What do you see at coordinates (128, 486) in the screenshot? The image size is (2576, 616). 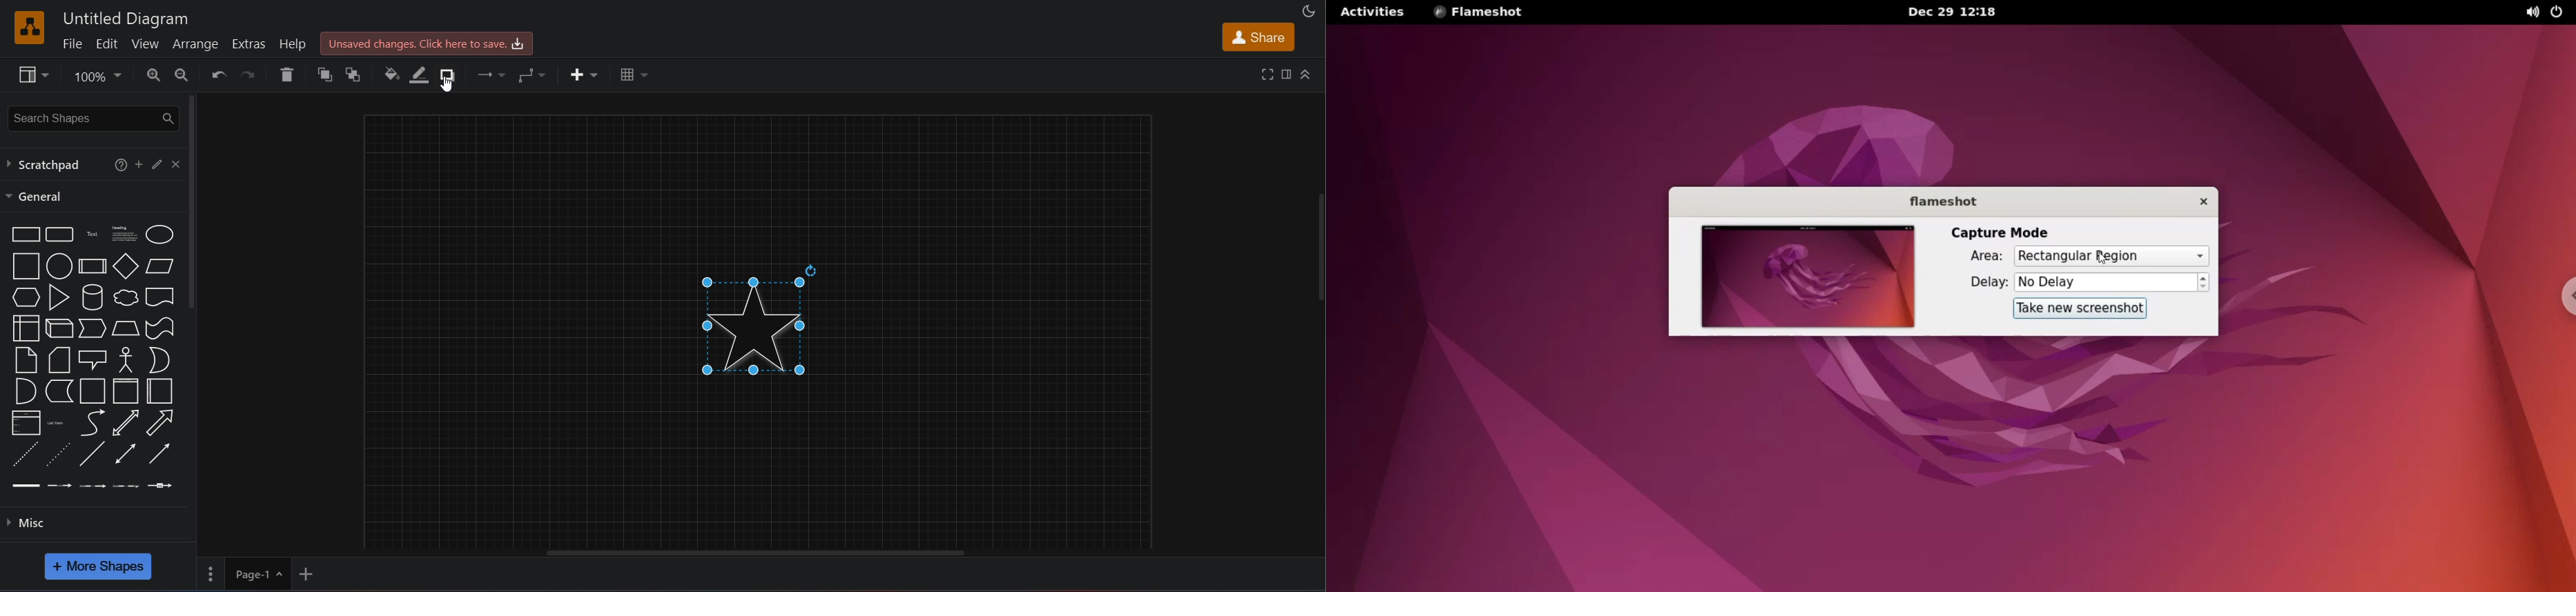 I see `Connector with 3 labels` at bounding box center [128, 486].